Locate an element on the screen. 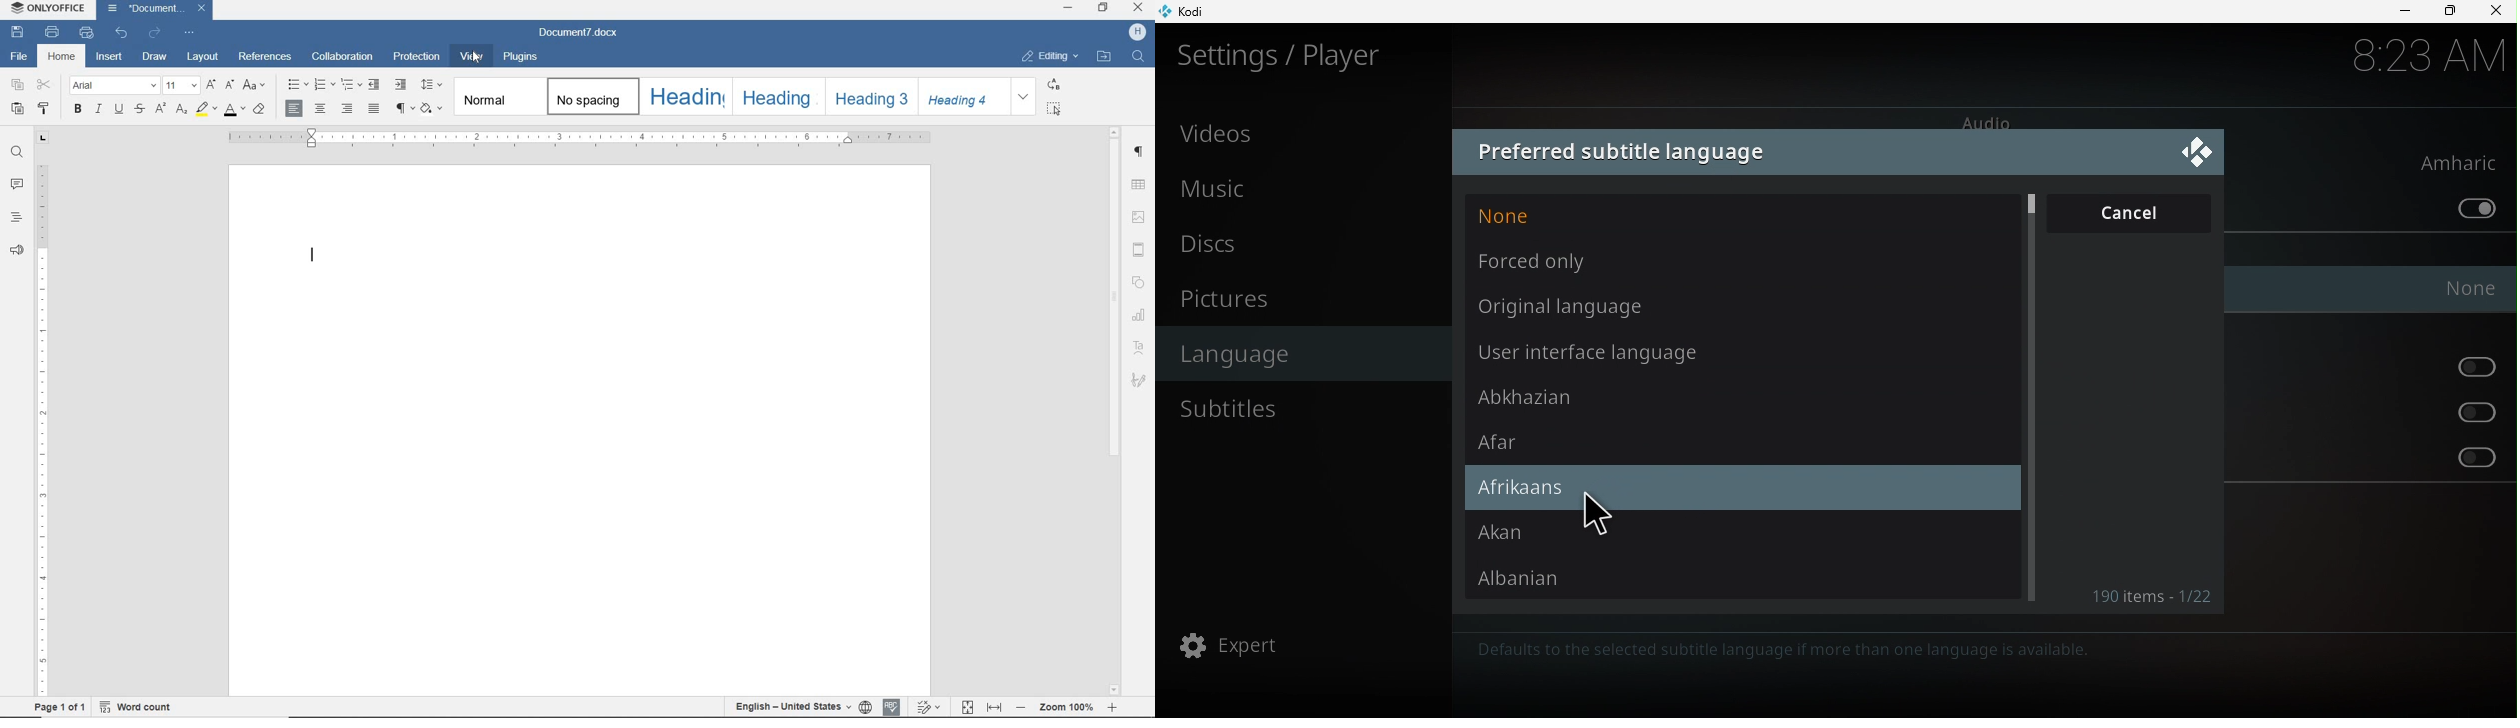 This screenshot has height=728, width=2520. DOCUMENT NAME is located at coordinates (157, 9).